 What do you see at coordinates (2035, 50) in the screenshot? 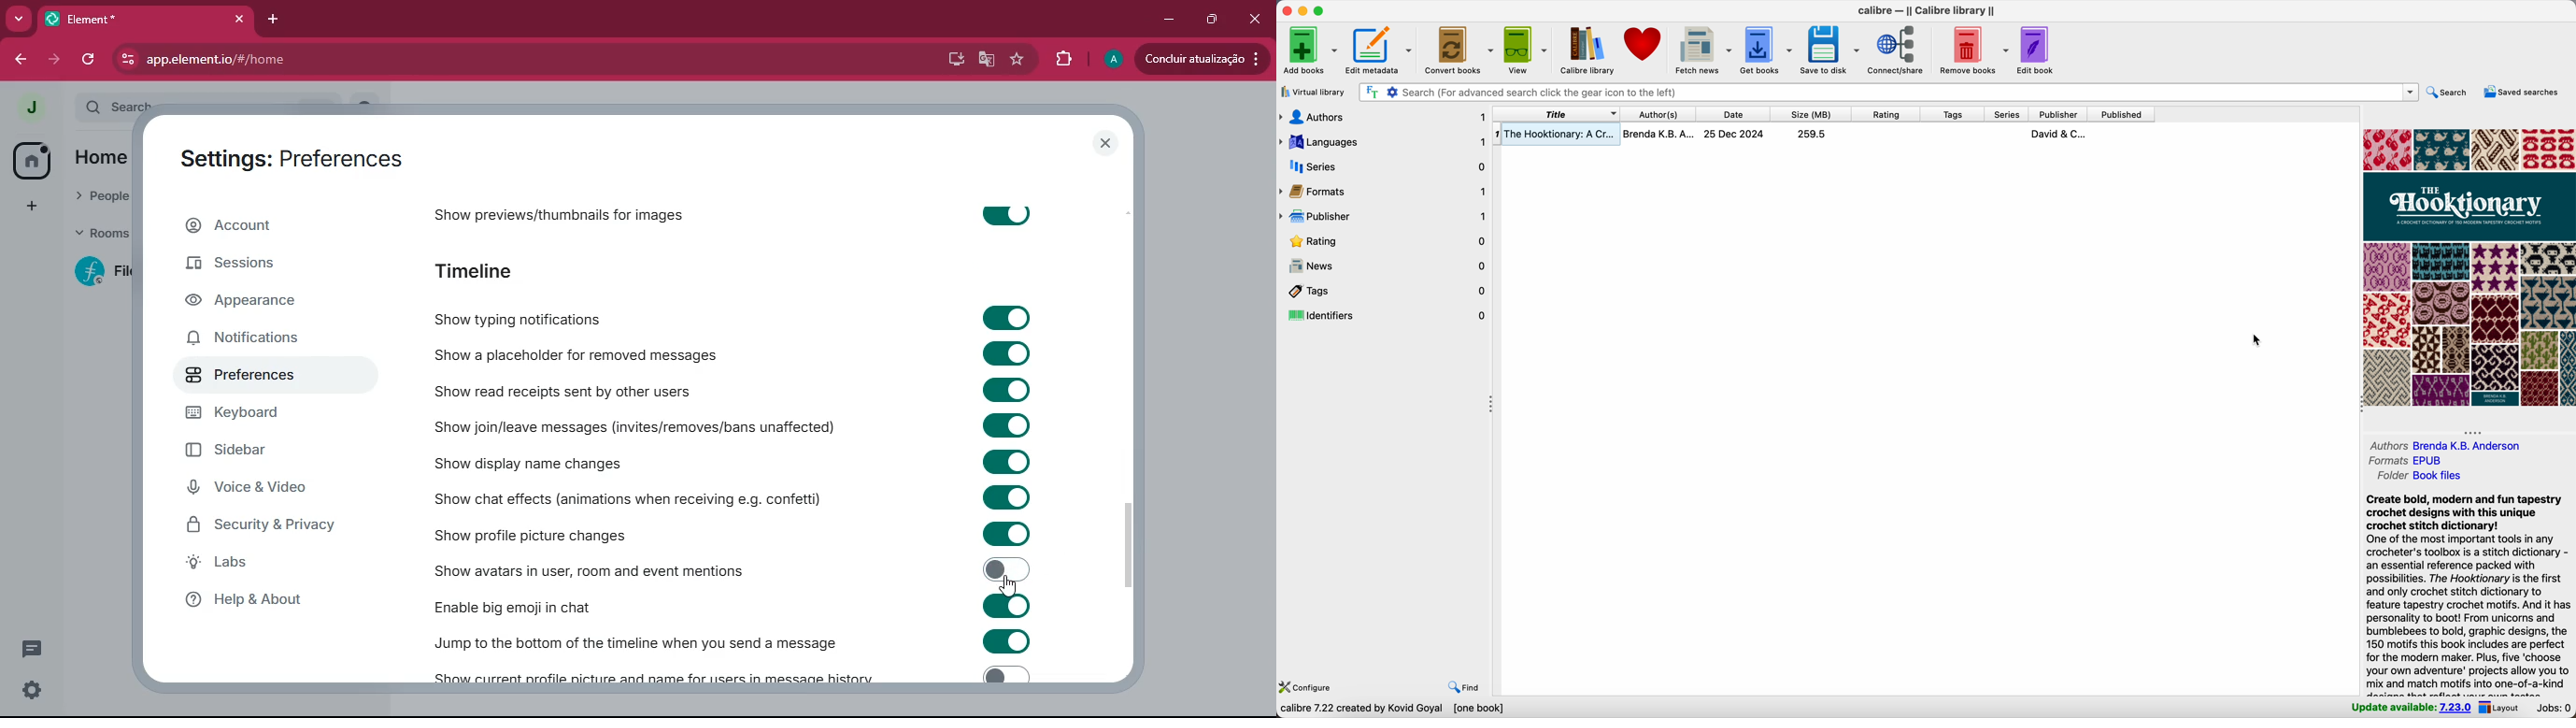
I see `edit book` at bounding box center [2035, 50].